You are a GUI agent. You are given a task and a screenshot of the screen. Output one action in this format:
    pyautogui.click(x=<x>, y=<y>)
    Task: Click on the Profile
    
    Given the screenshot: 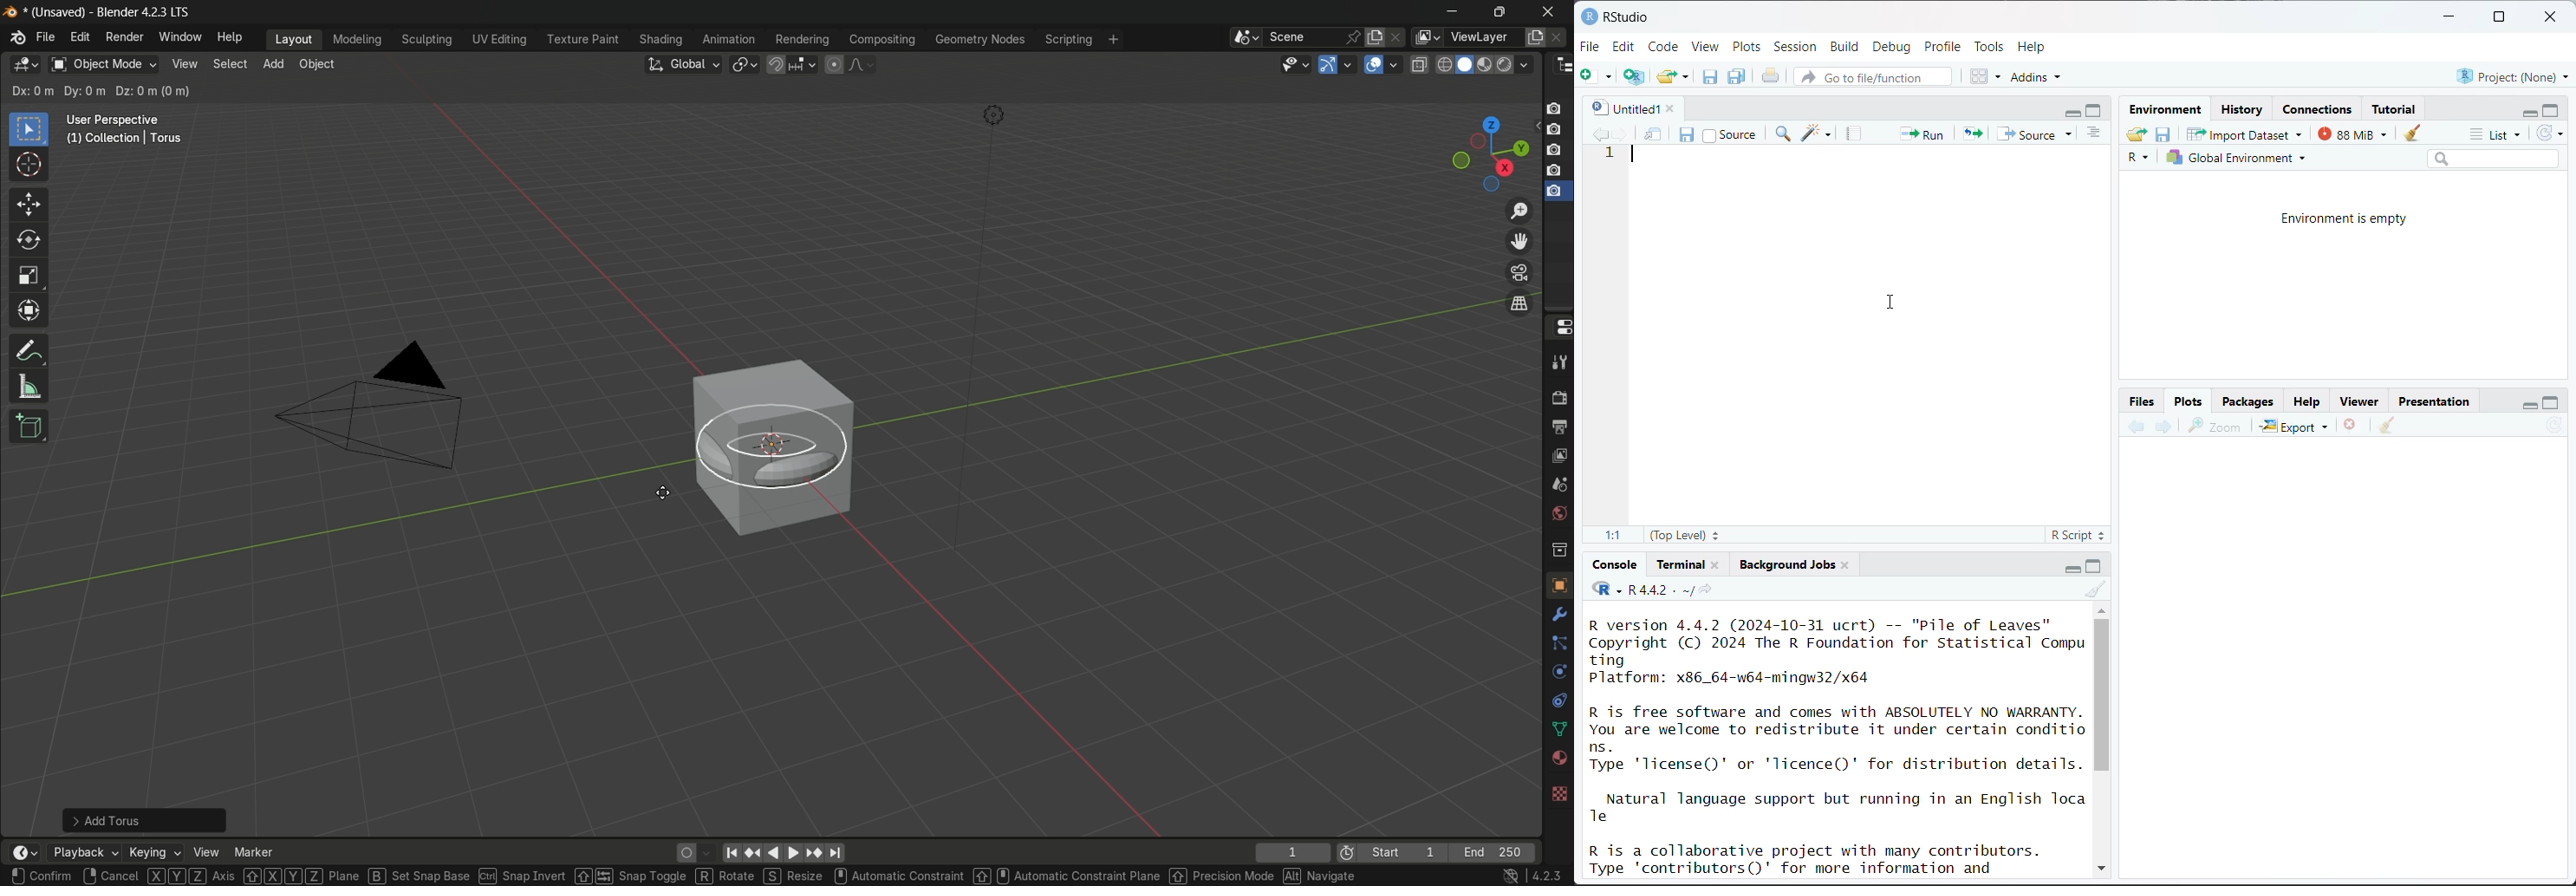 What is the action you would take?
    pyautogui.click(x=1945, y=45)
    